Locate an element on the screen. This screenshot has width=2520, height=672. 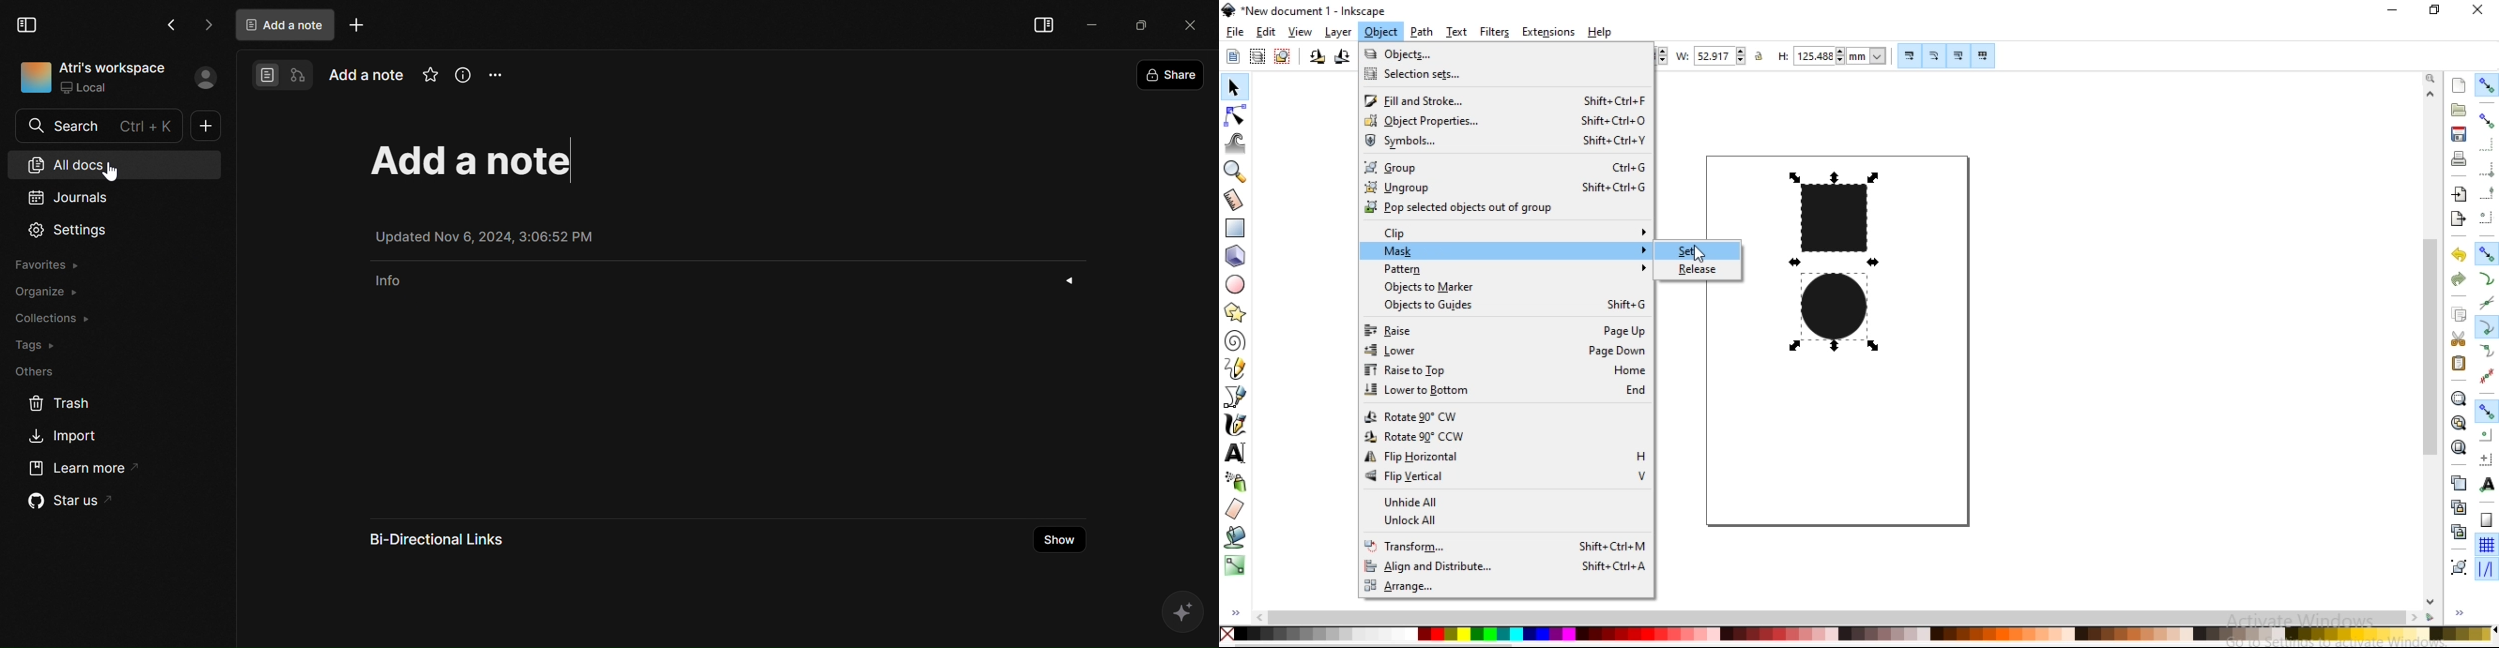
cursor is located at coordinates (1705, 254).